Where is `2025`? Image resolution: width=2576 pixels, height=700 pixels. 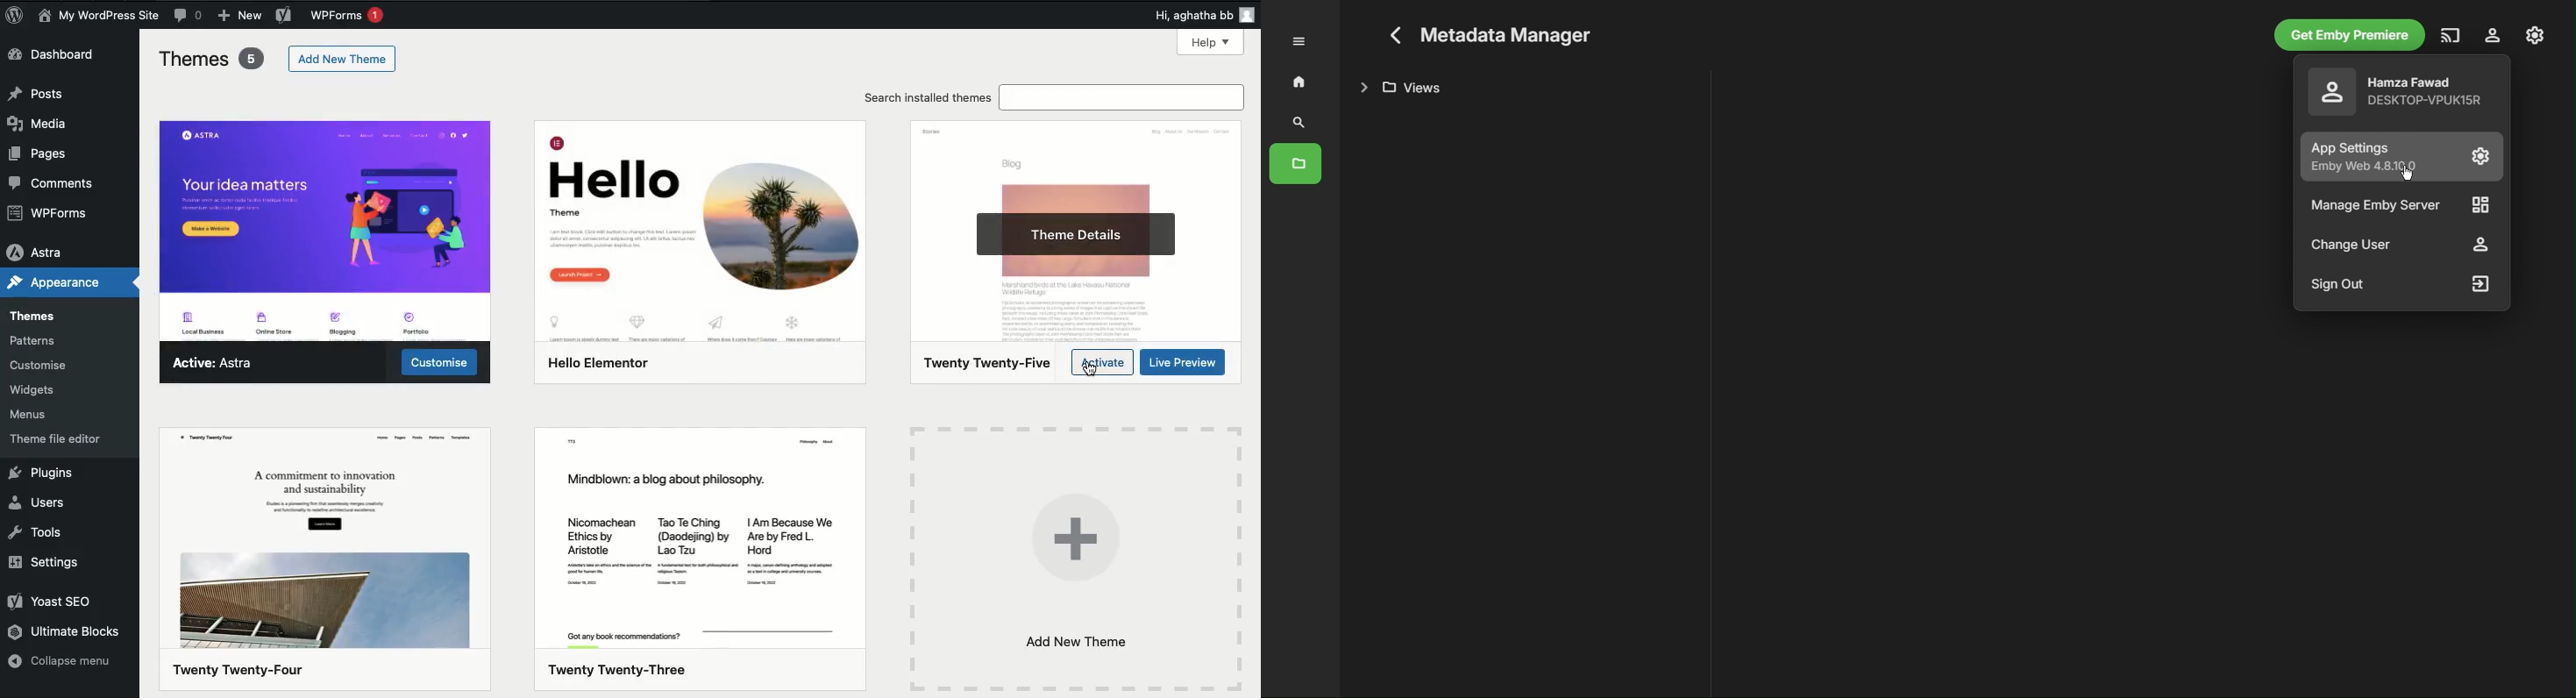
2025 is located at coordinates (989, 363).